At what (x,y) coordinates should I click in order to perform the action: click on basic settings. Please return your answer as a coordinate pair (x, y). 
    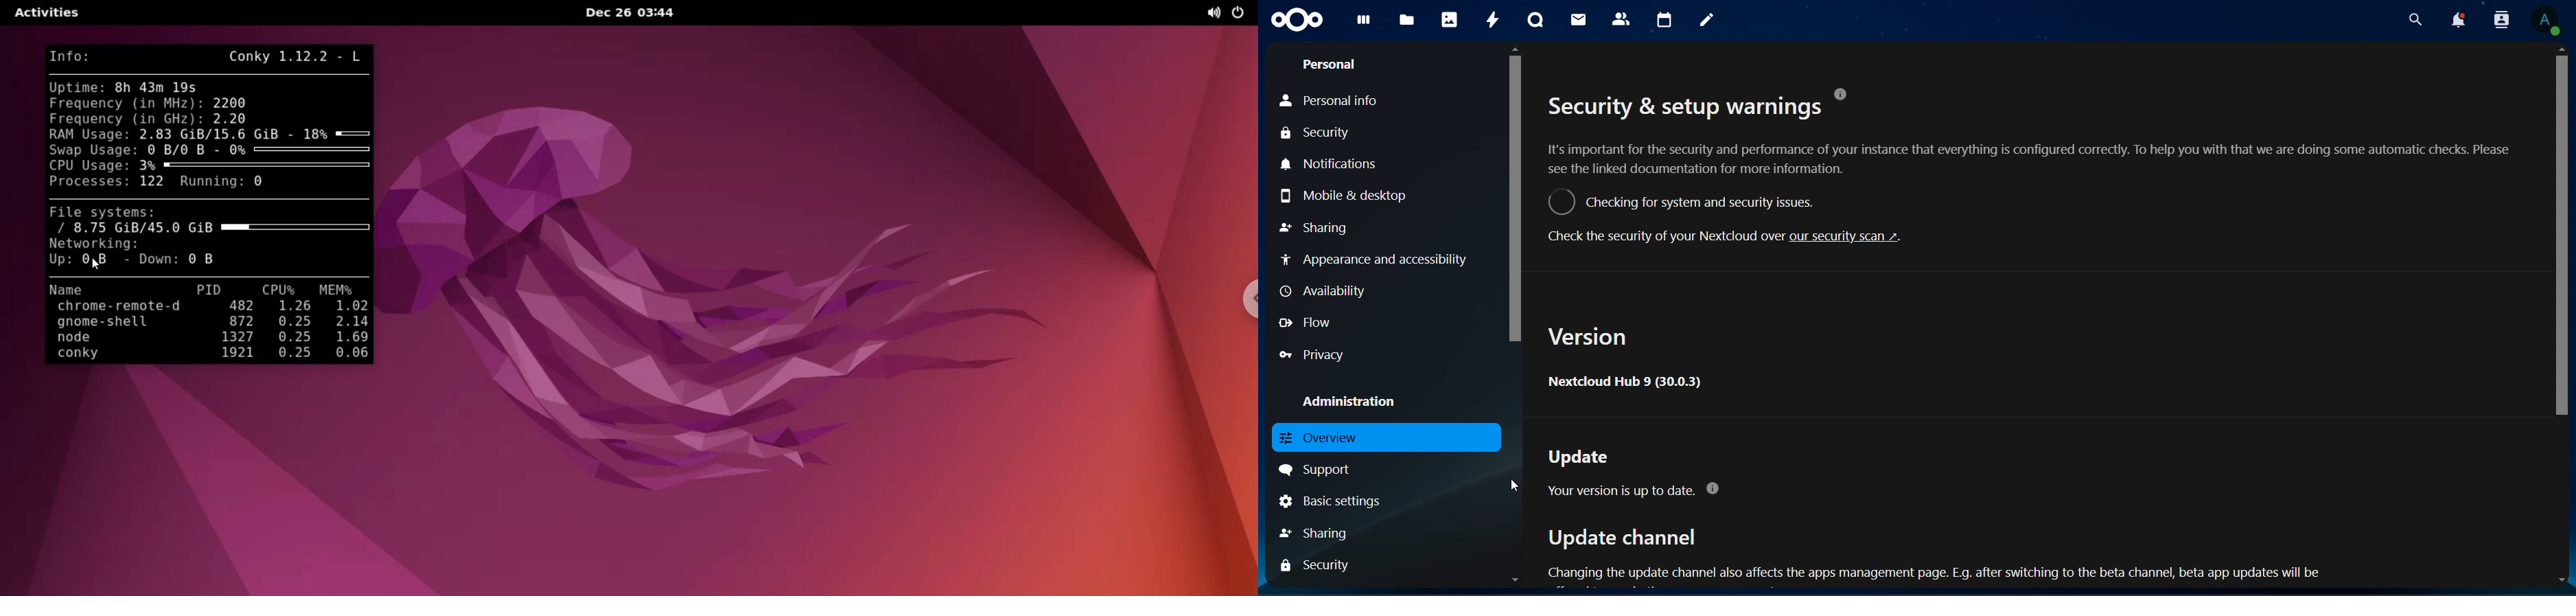
    Looking at the image, I should click on (1330, 499).